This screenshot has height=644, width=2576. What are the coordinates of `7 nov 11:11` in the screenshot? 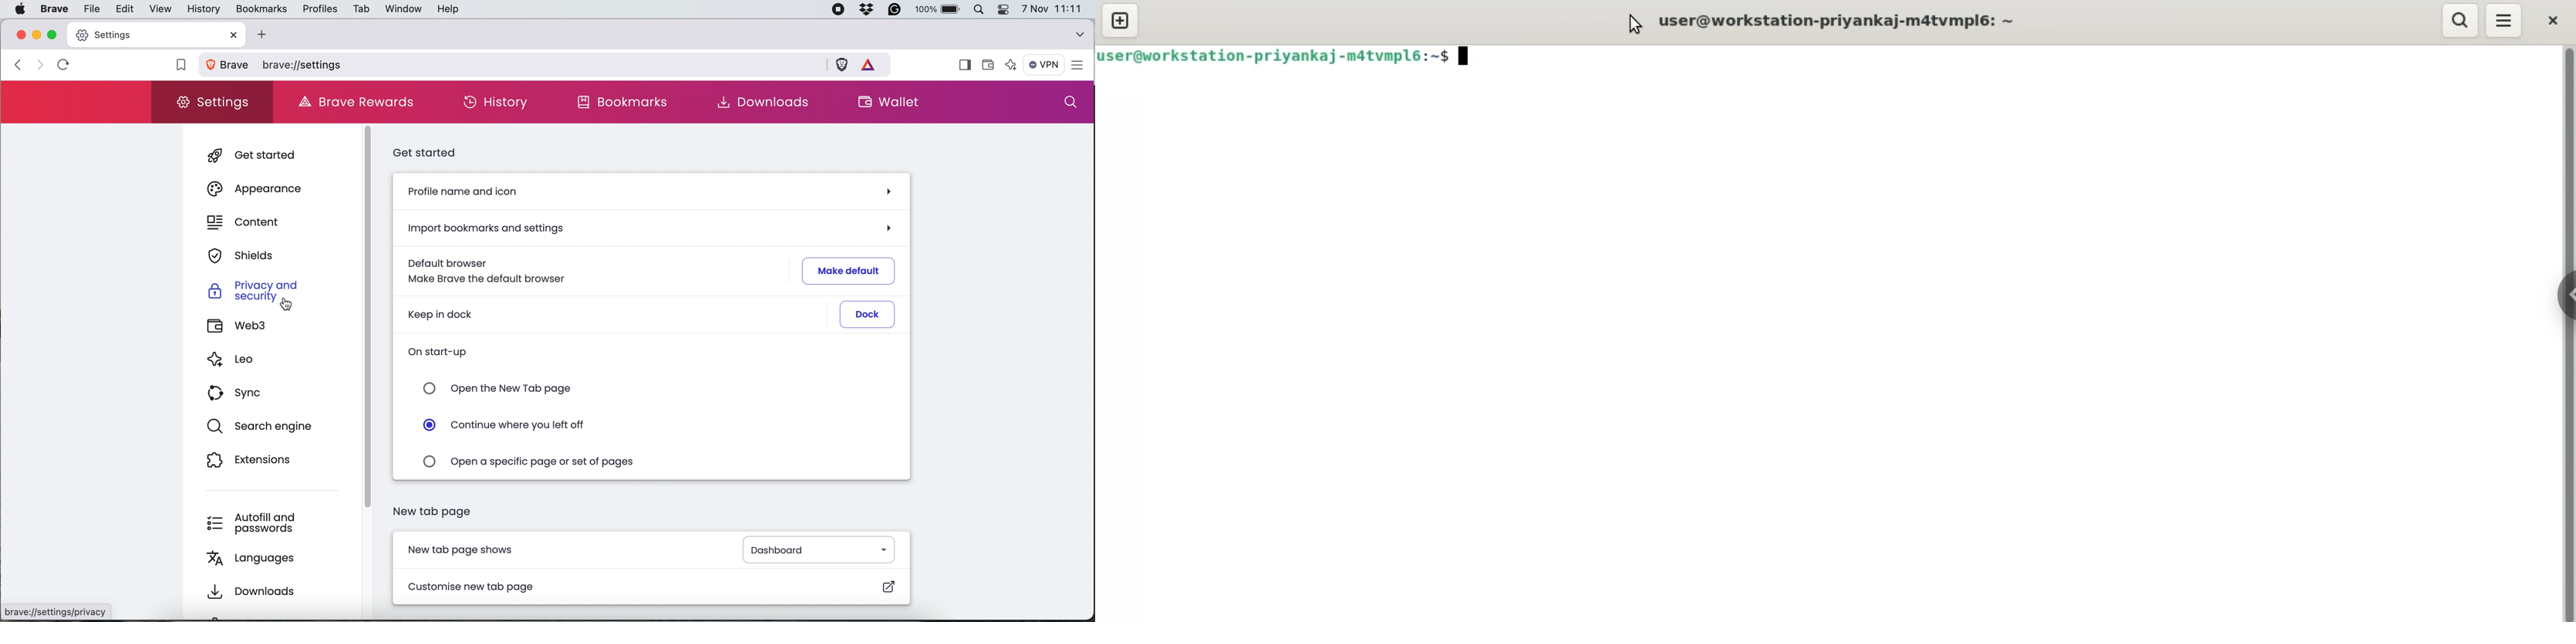 It's located at (1052, 9).